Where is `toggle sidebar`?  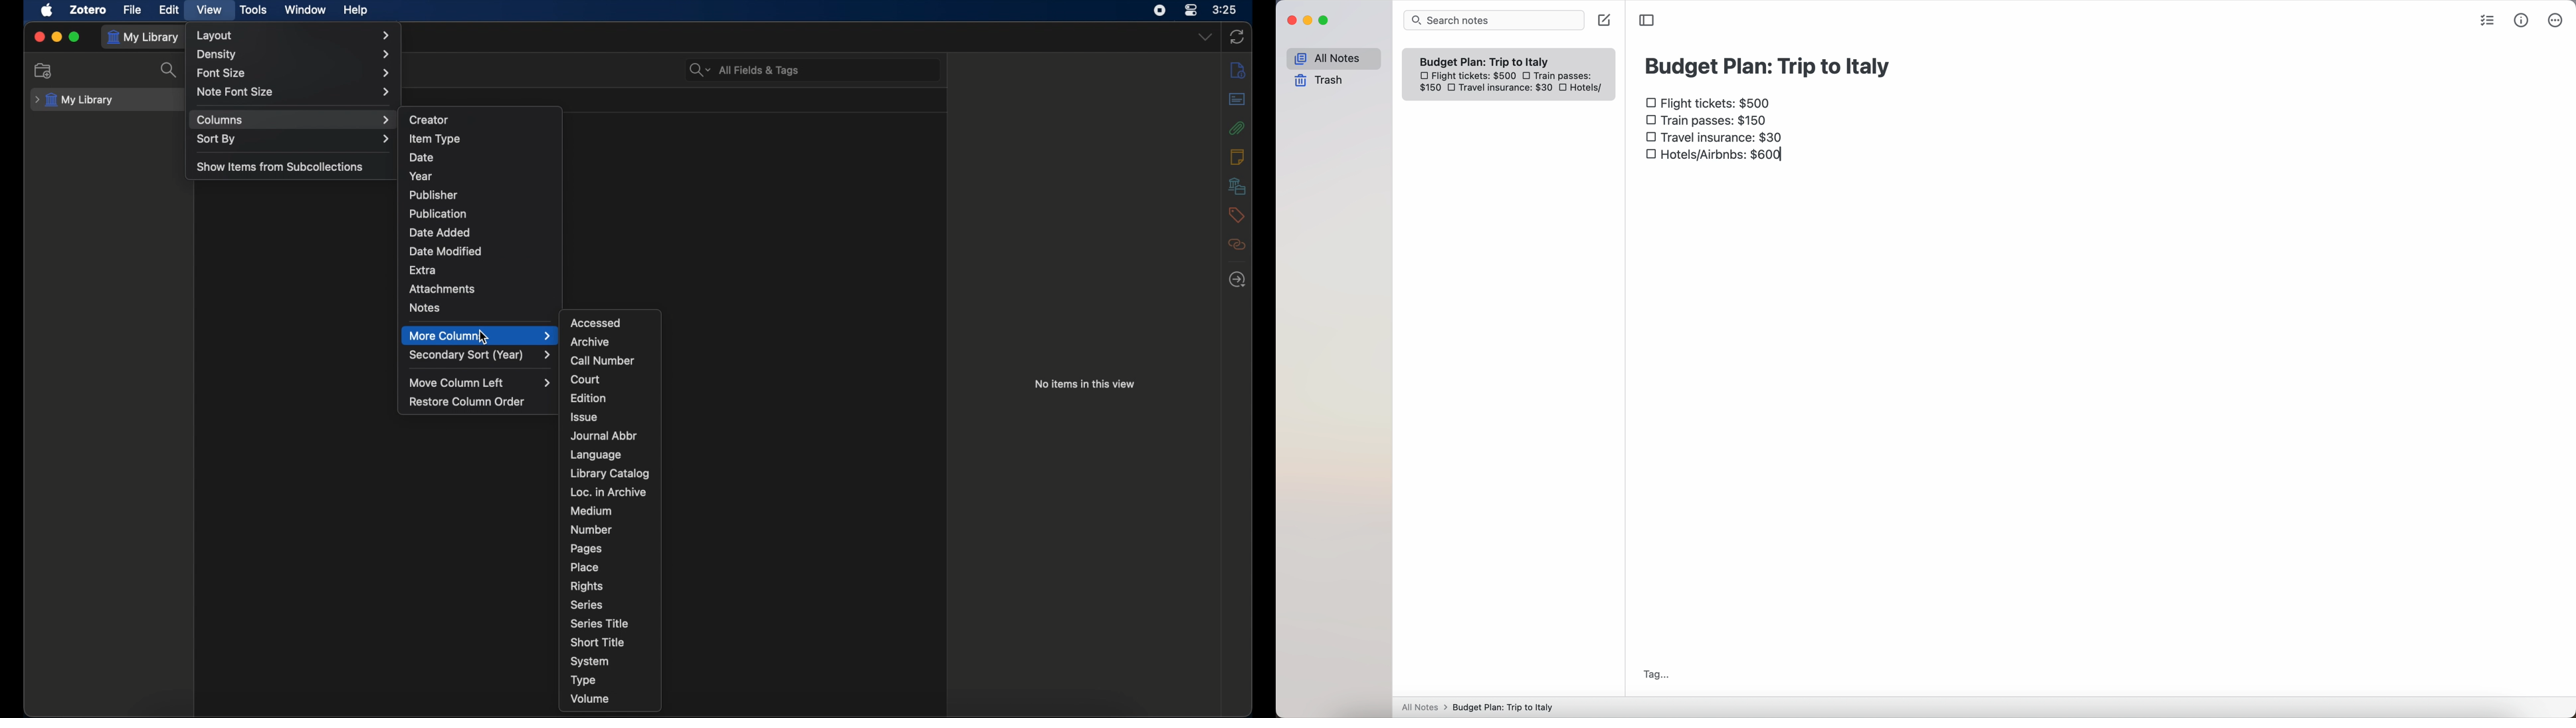
toggle sidebar is located at coordinates (1647, 19).